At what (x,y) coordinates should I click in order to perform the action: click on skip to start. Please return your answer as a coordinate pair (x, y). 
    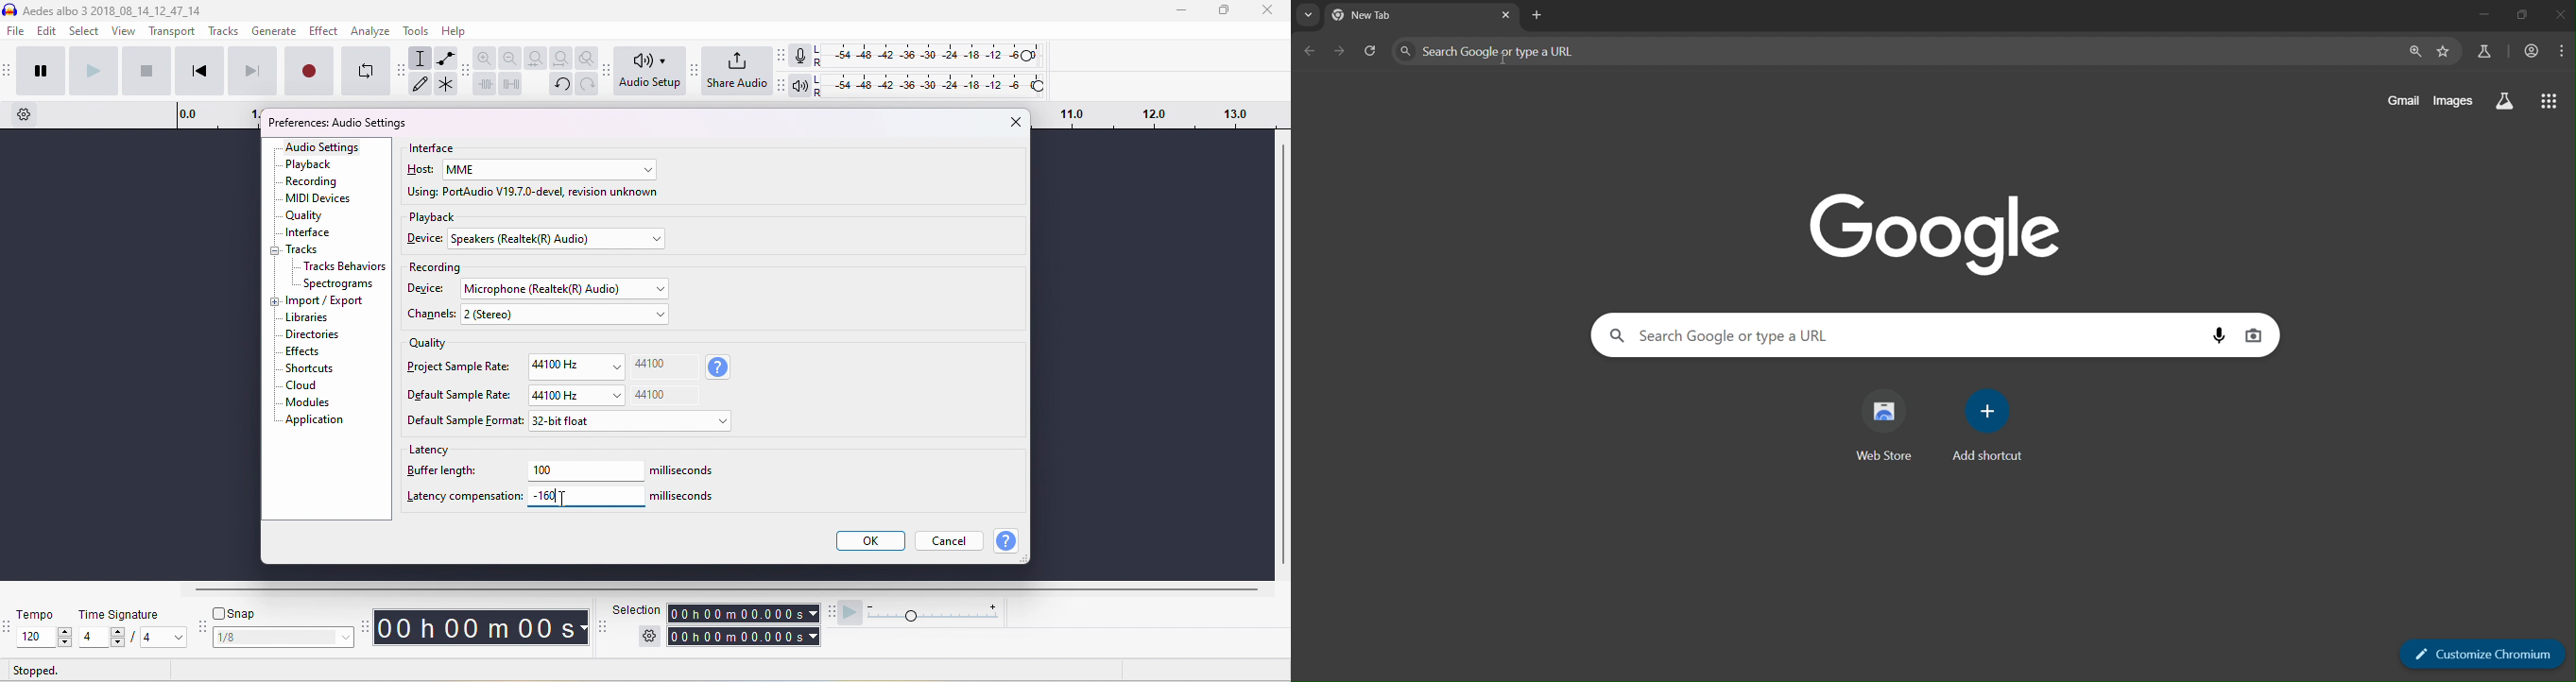
    Looking at the image, I should click on (197, 70).